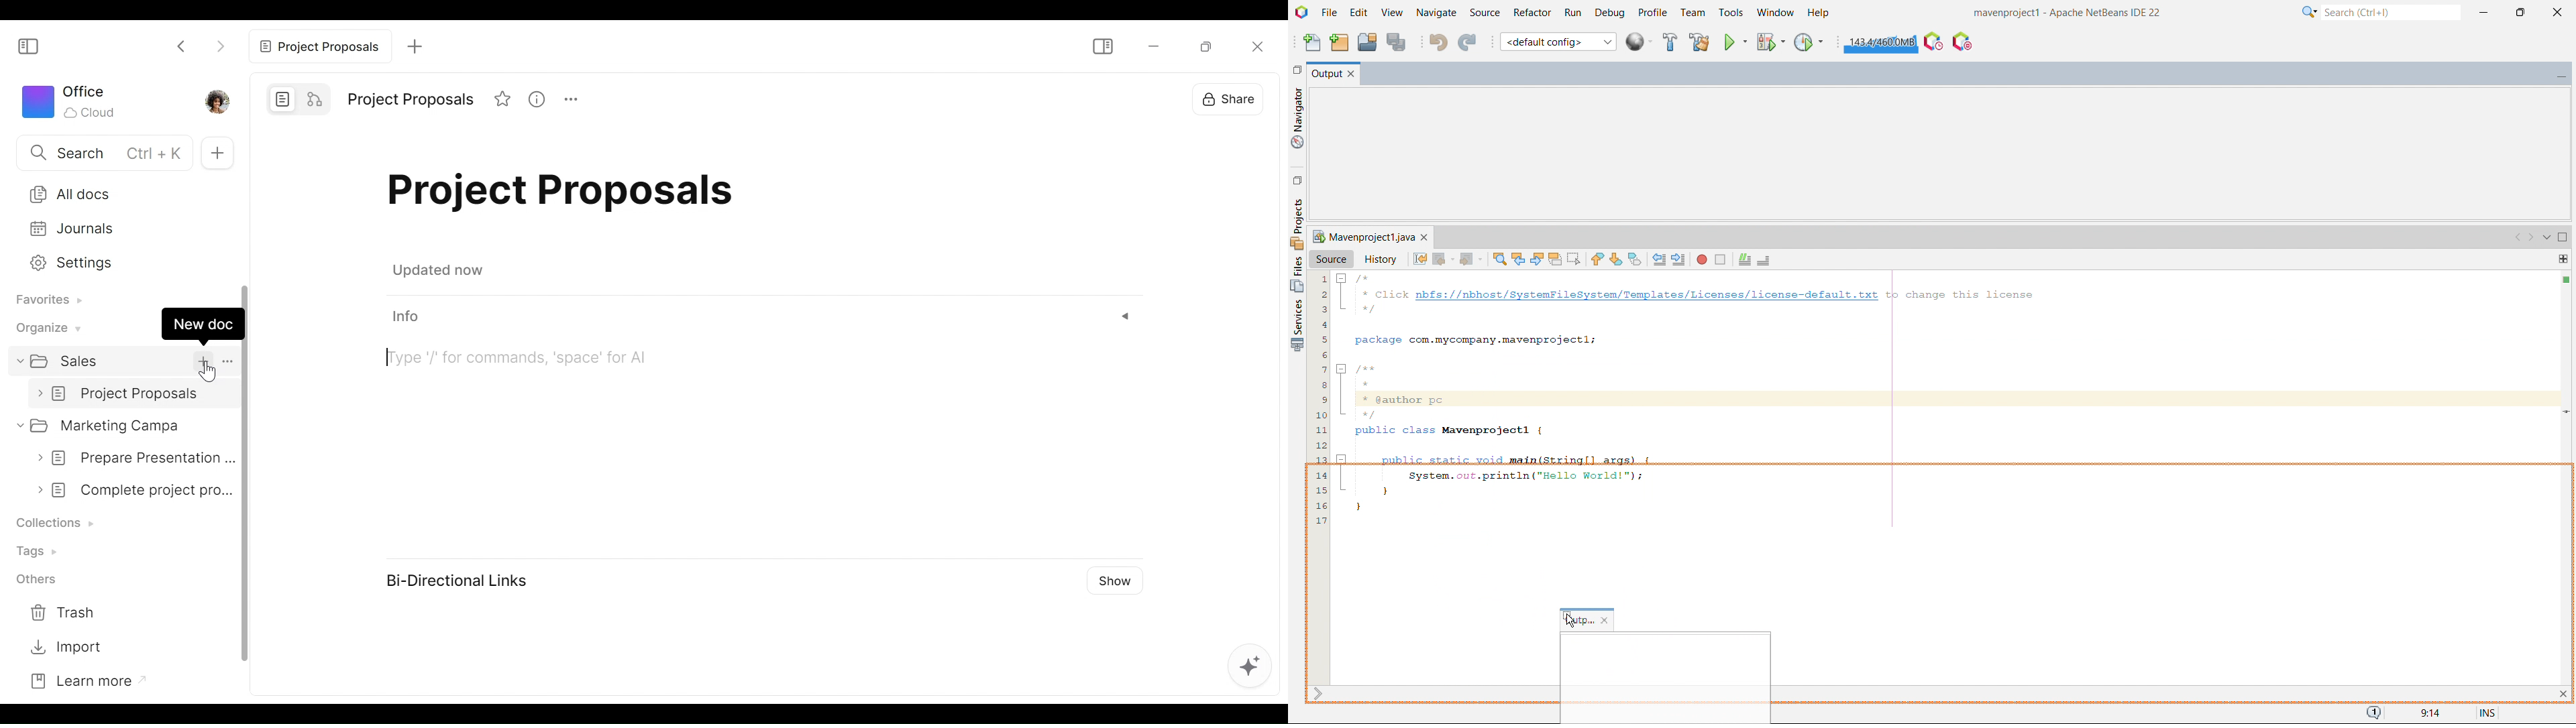 This screenshot has height=728, width=2576. Describe the element at coordinates (1963, 42) in the screenshot. I see `pause I/O checks` at that location.